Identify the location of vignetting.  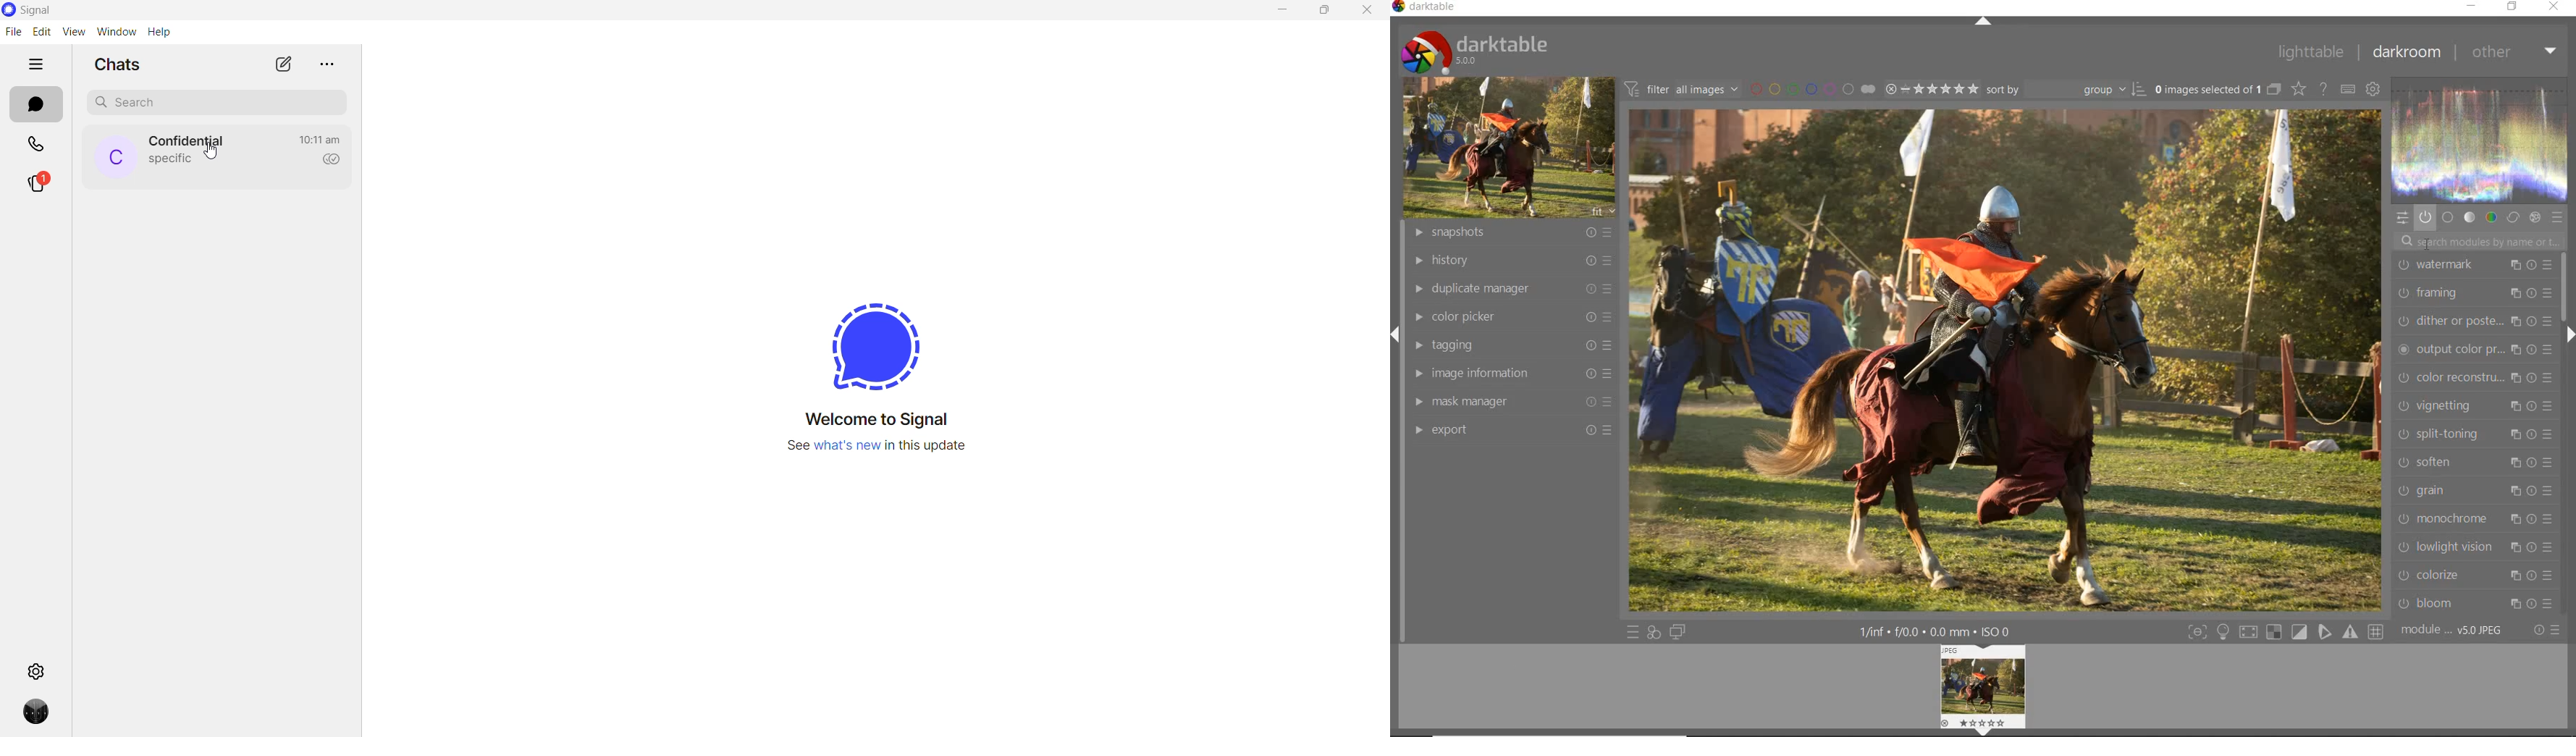
(2474, 405).